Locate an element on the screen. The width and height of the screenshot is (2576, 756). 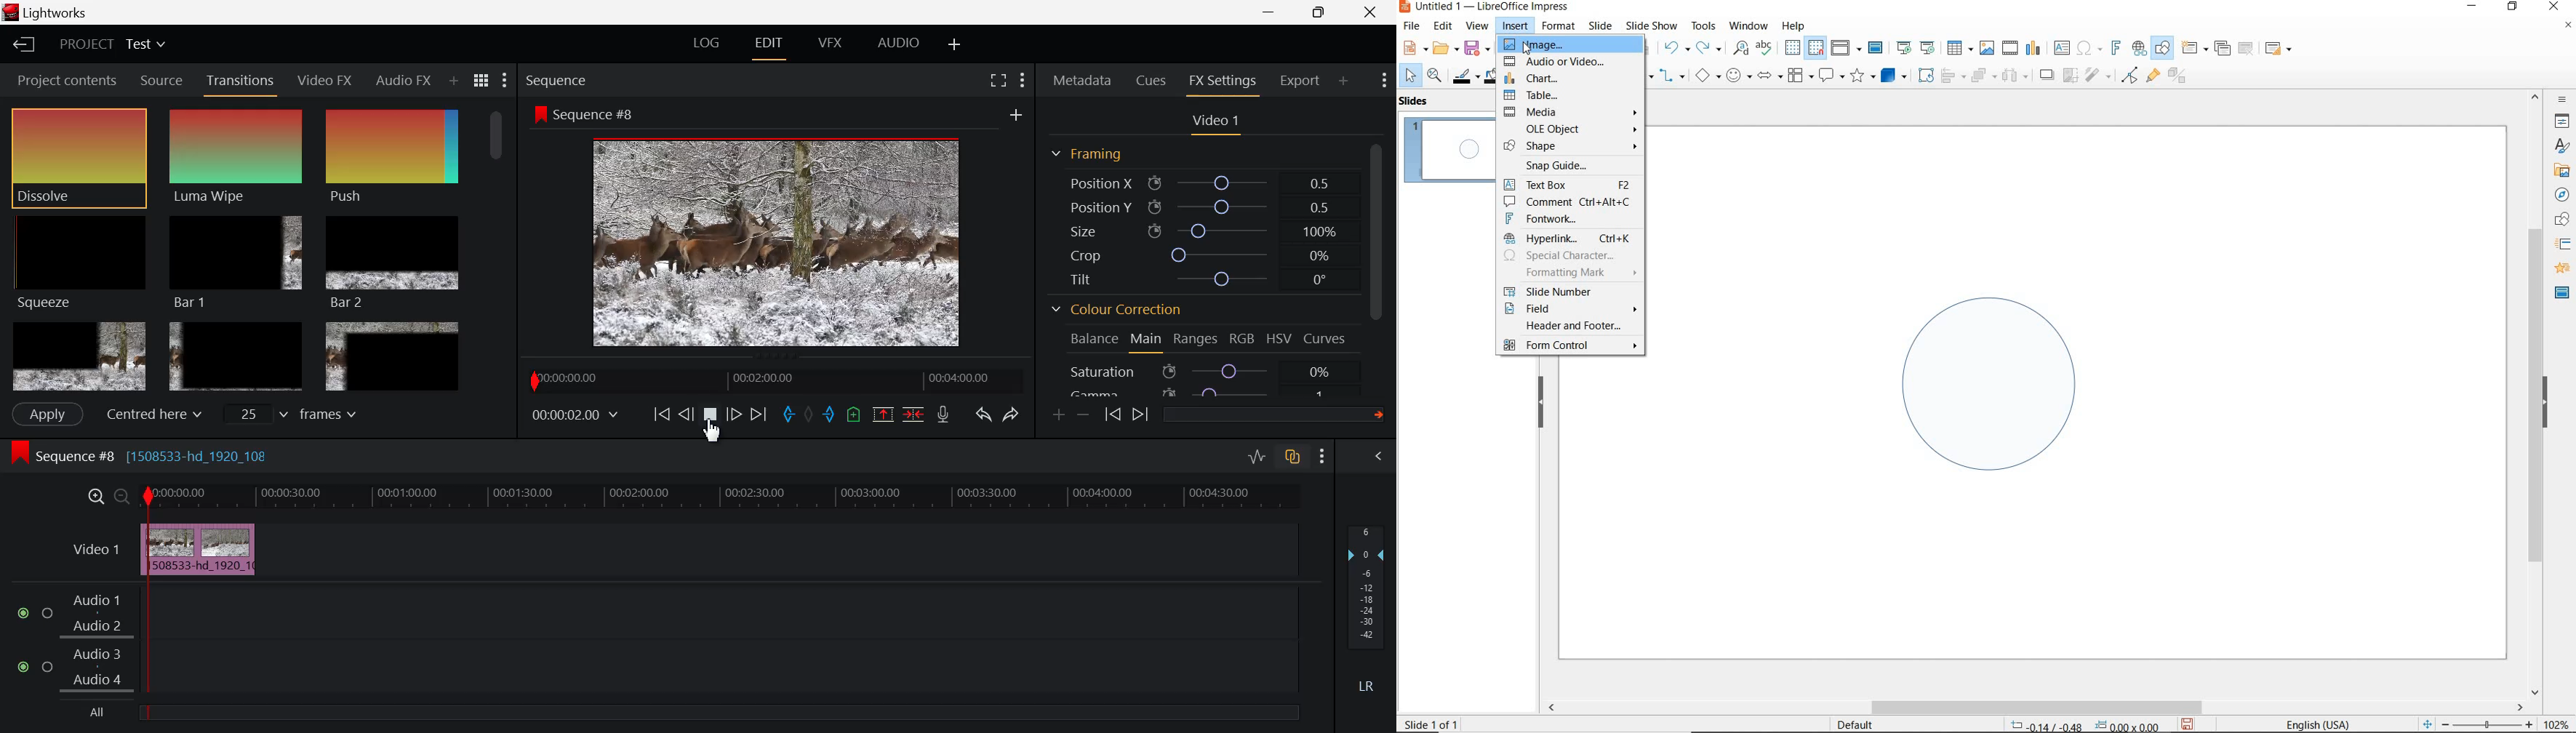
window is located at coordinates (1748, 25).